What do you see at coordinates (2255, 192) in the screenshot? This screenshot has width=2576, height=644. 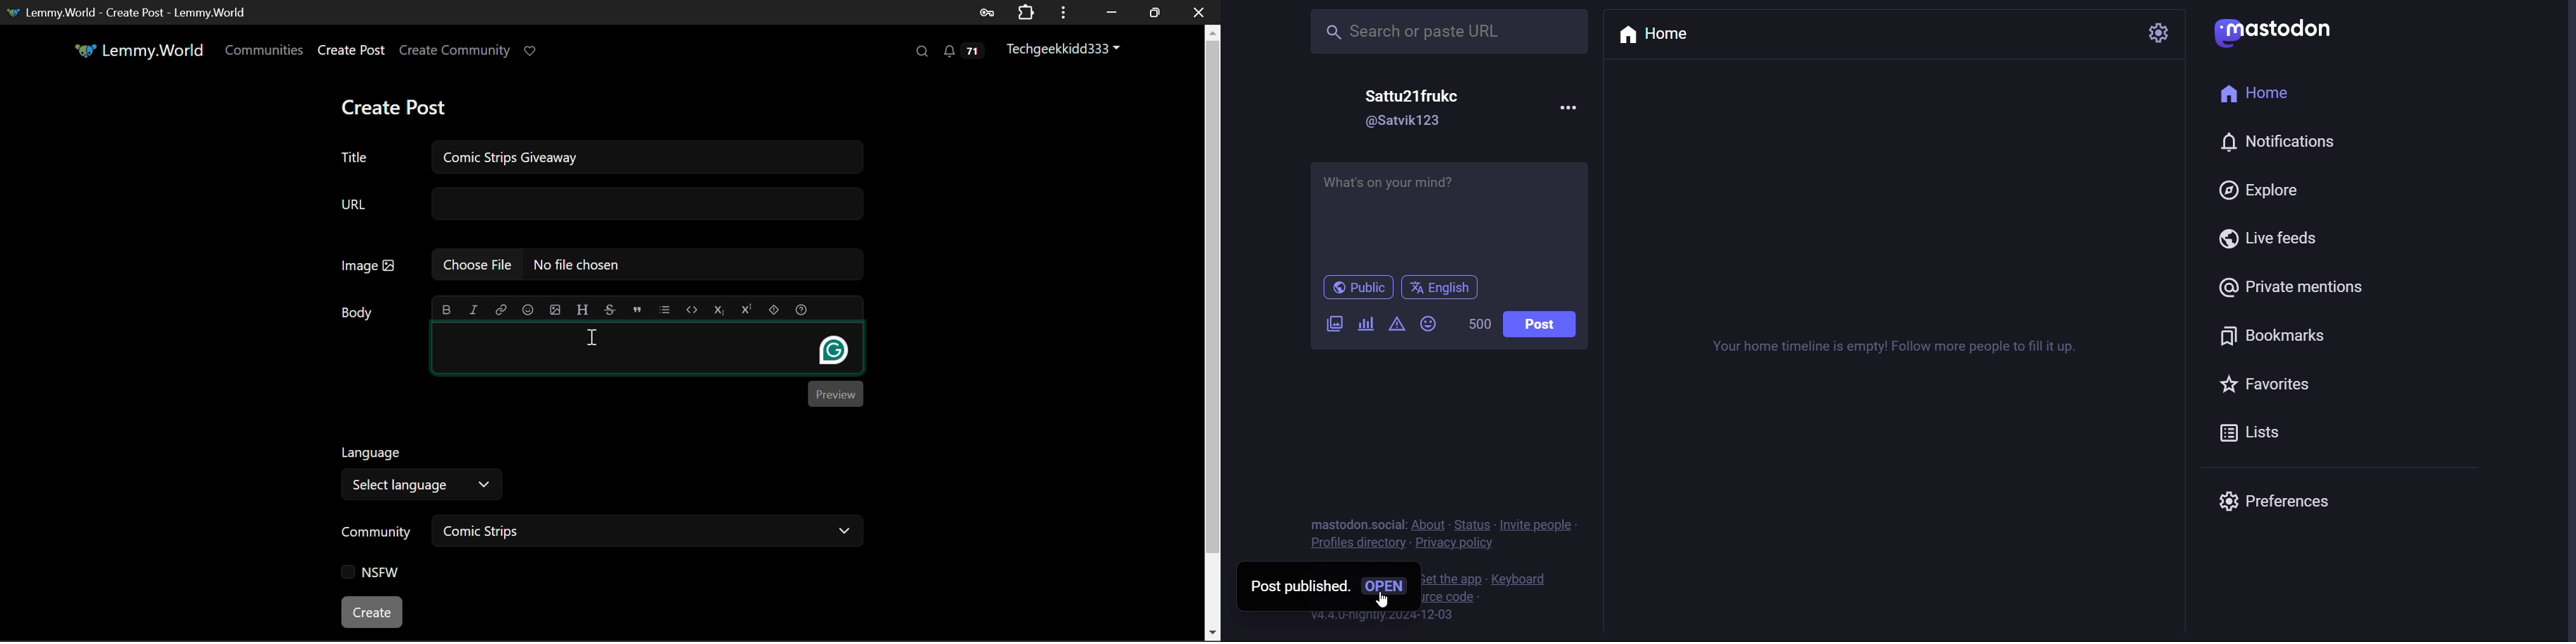 I see `explore` at bounding box center [2255, 192].